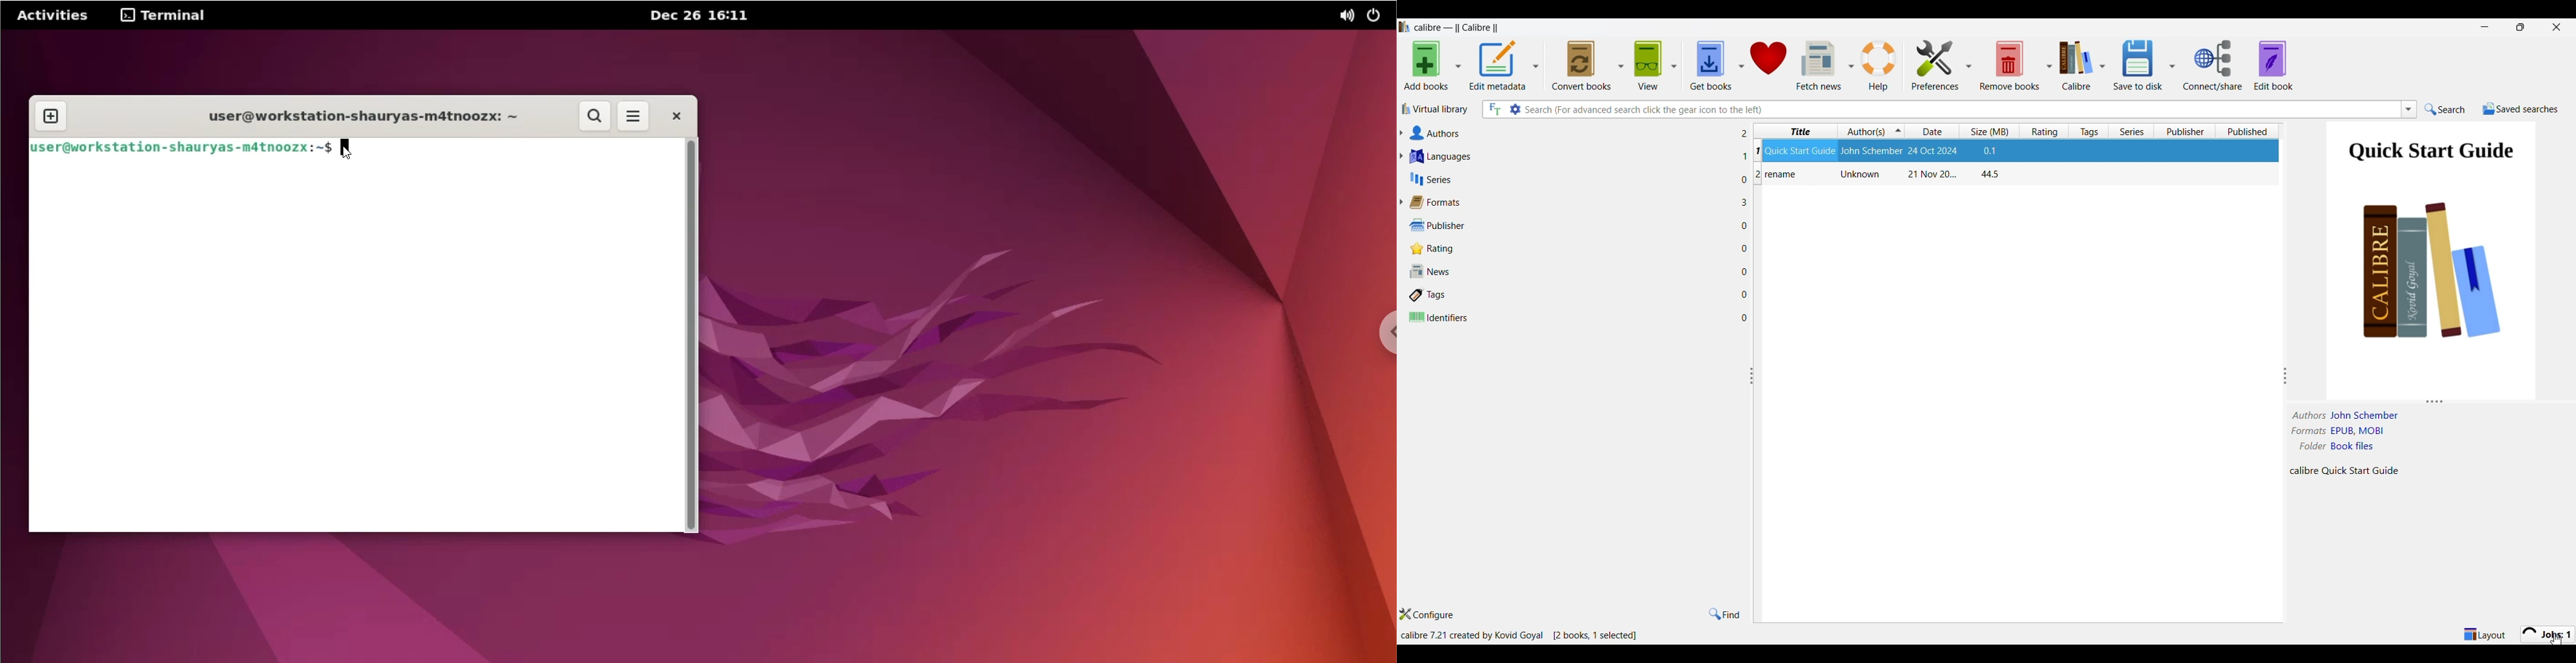  I want to click on Convert books, so click(1582, 66).